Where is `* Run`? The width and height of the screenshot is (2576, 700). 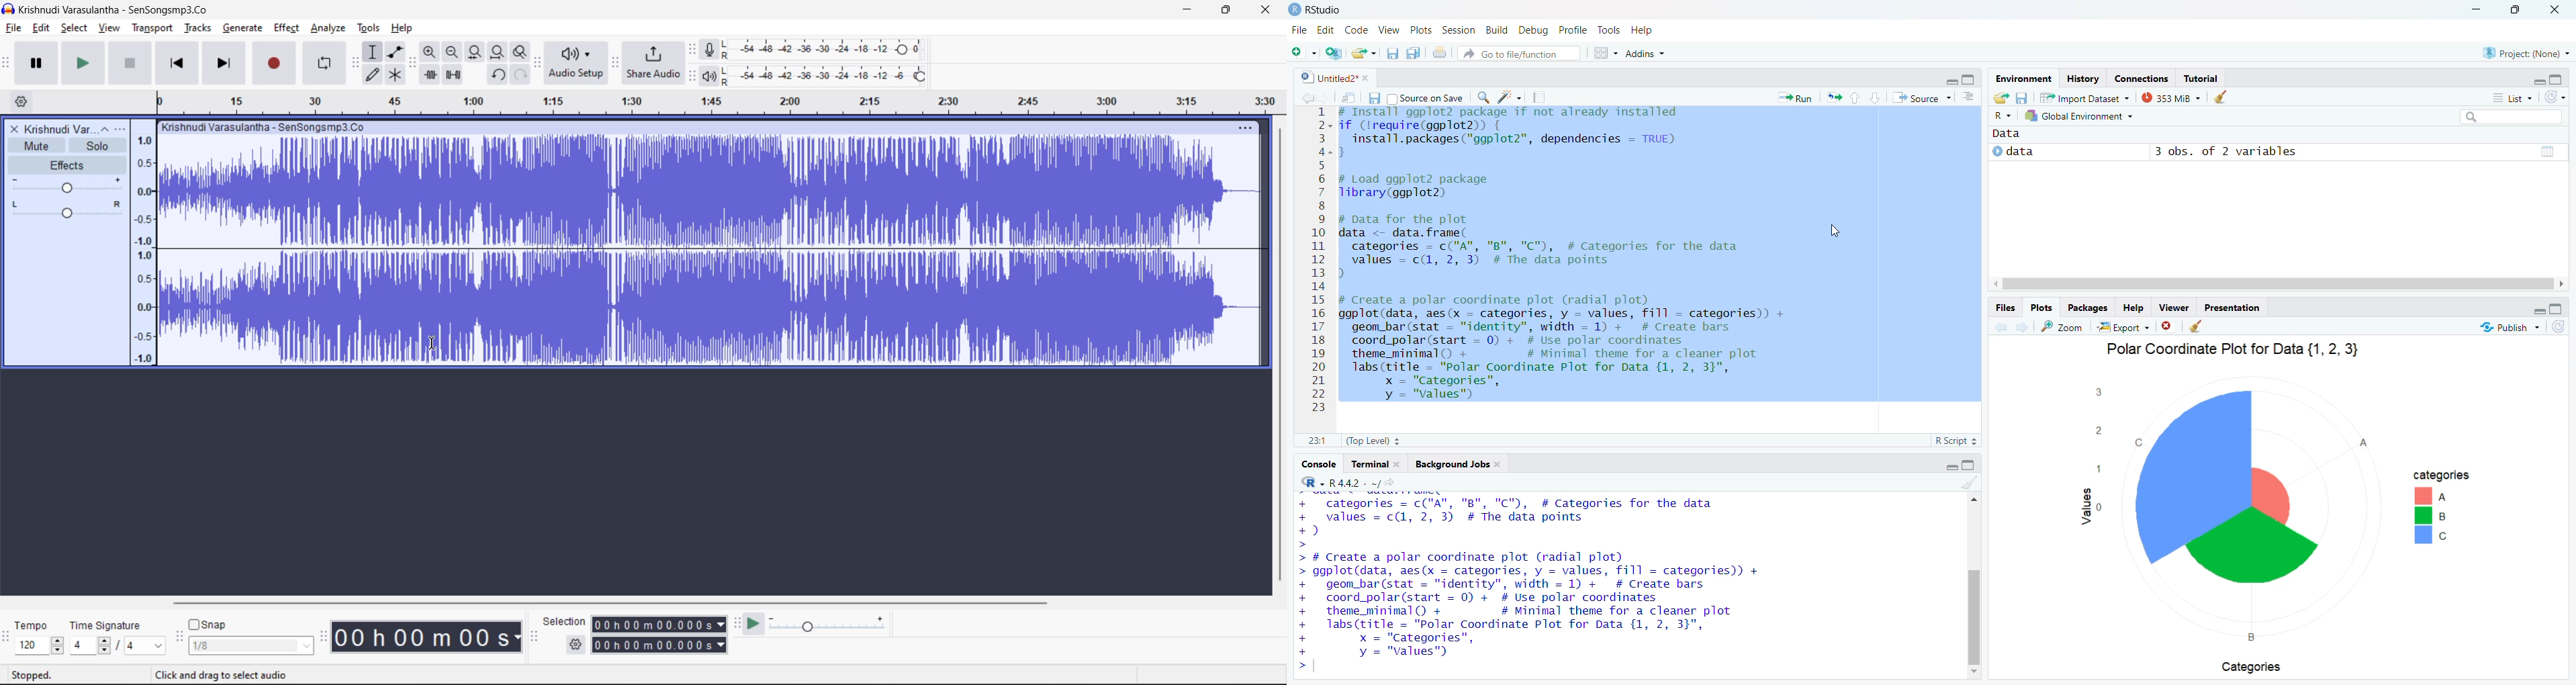
* Run is located at coordinates (1790, 99).